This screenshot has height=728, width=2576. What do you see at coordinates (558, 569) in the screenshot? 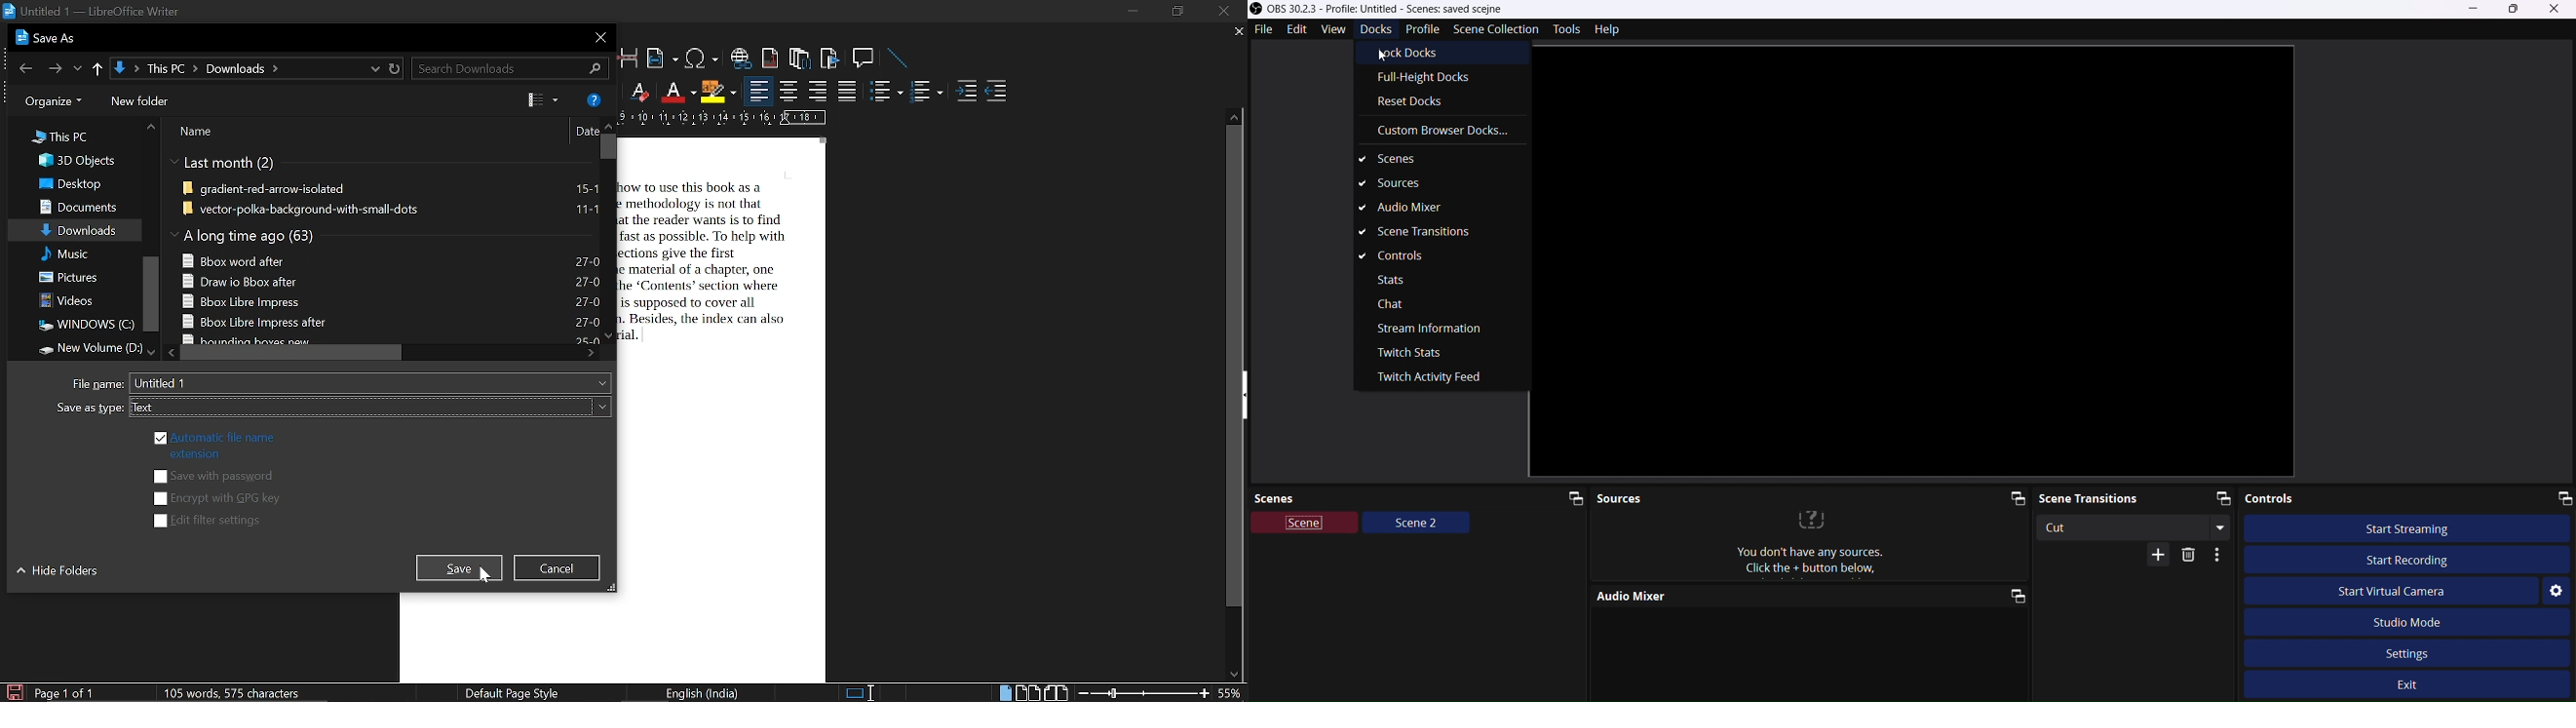
I see `cancel` at bounding box center [558, 569].